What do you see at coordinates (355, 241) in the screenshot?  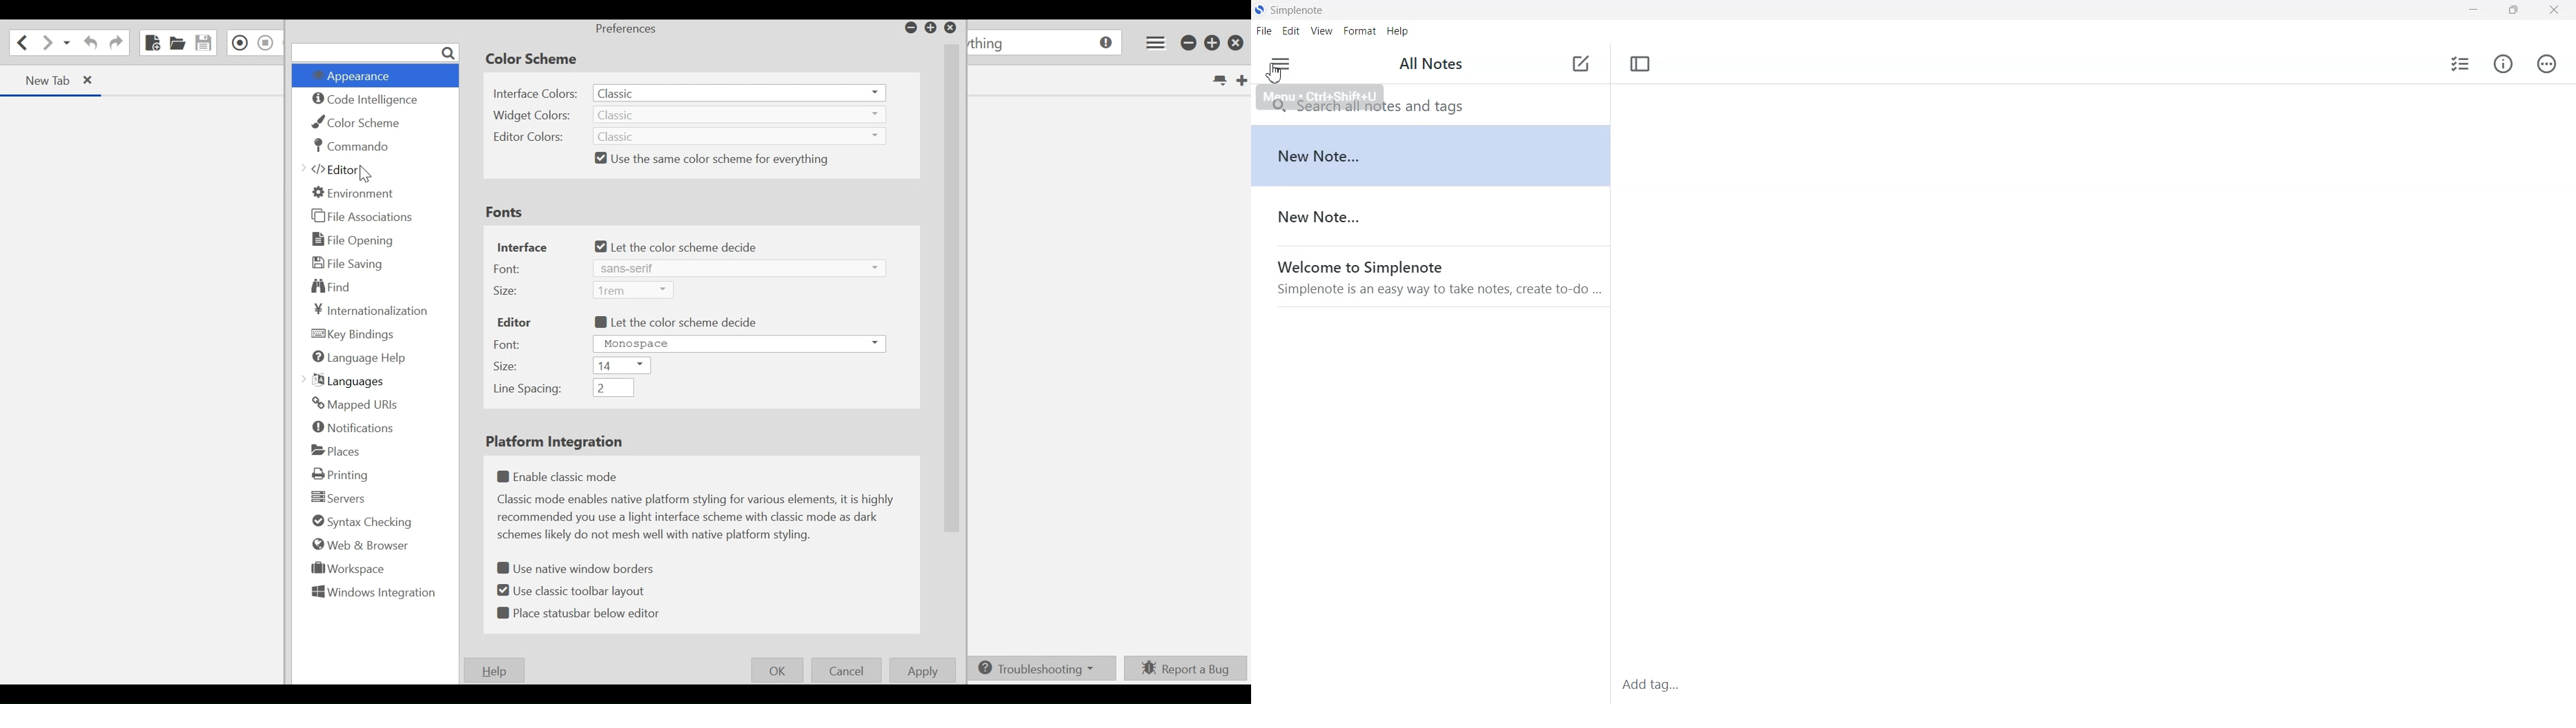 I see `File Opening` at bounding box center [355, 241].